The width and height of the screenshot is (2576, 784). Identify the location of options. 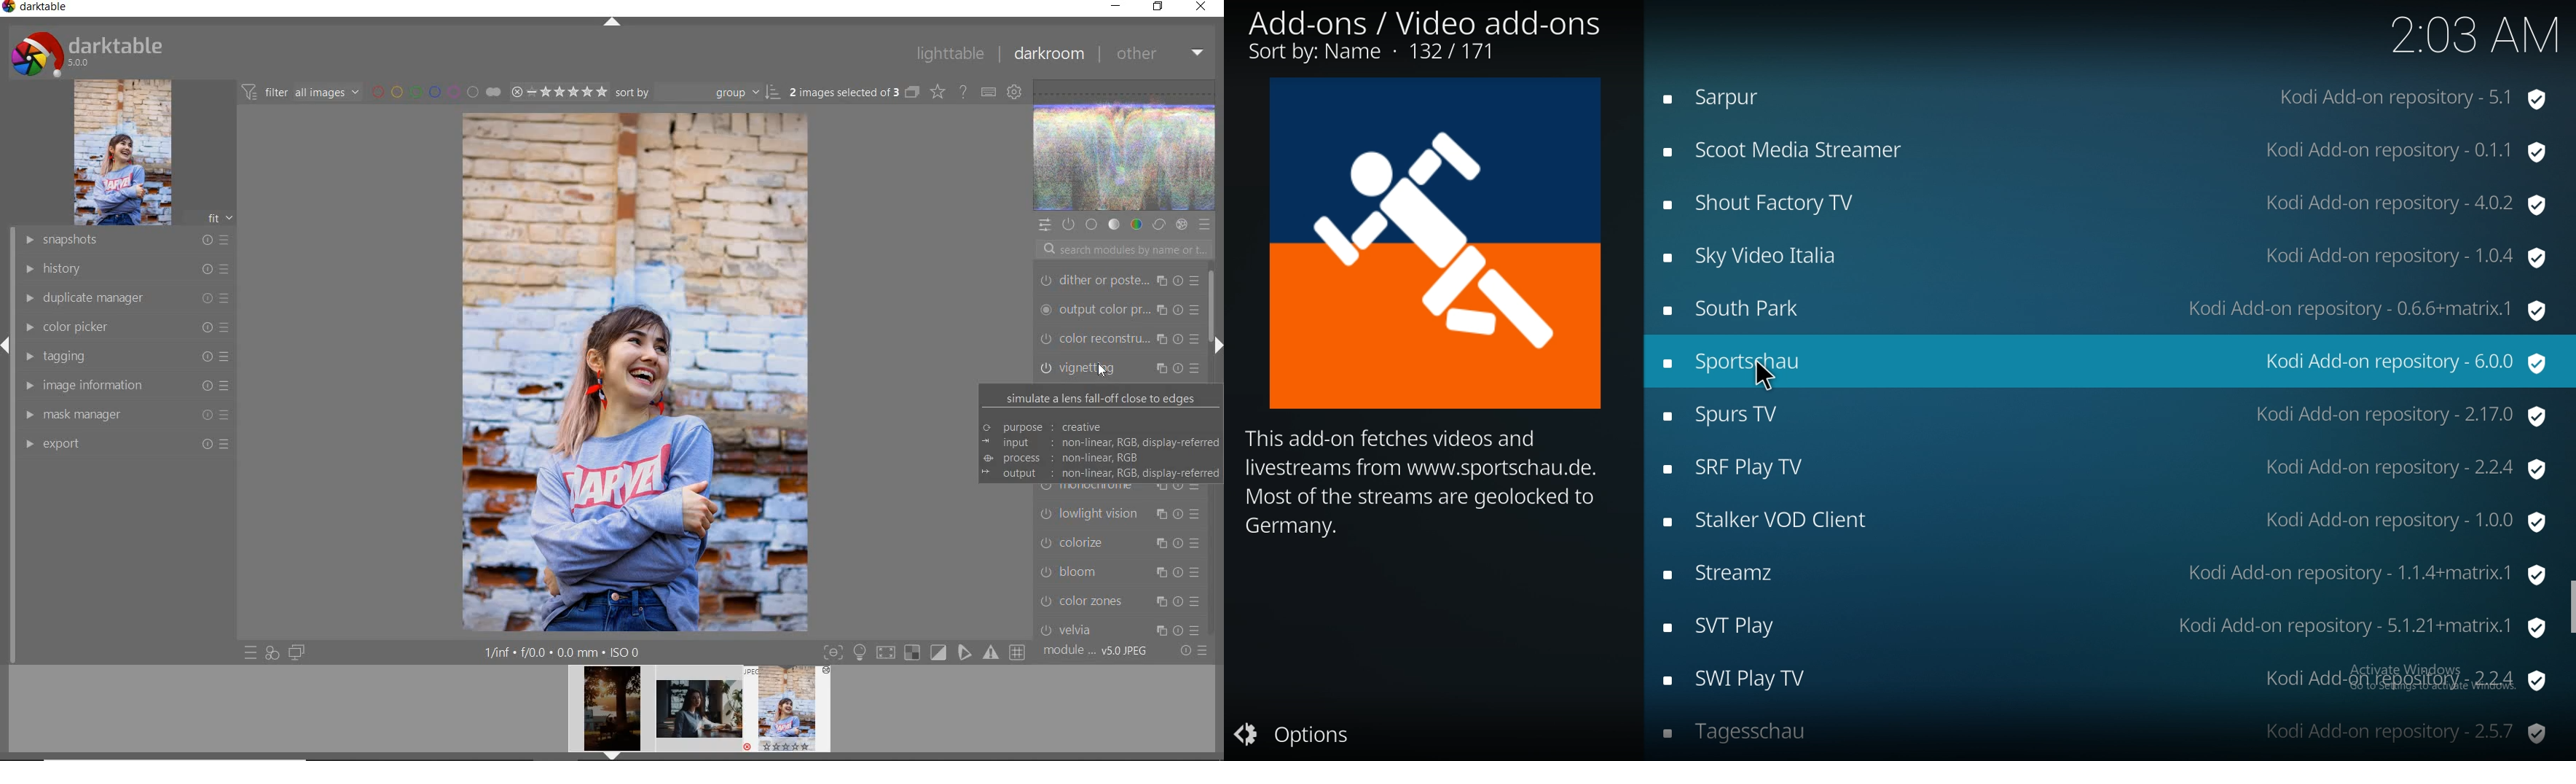
(1306, 734).